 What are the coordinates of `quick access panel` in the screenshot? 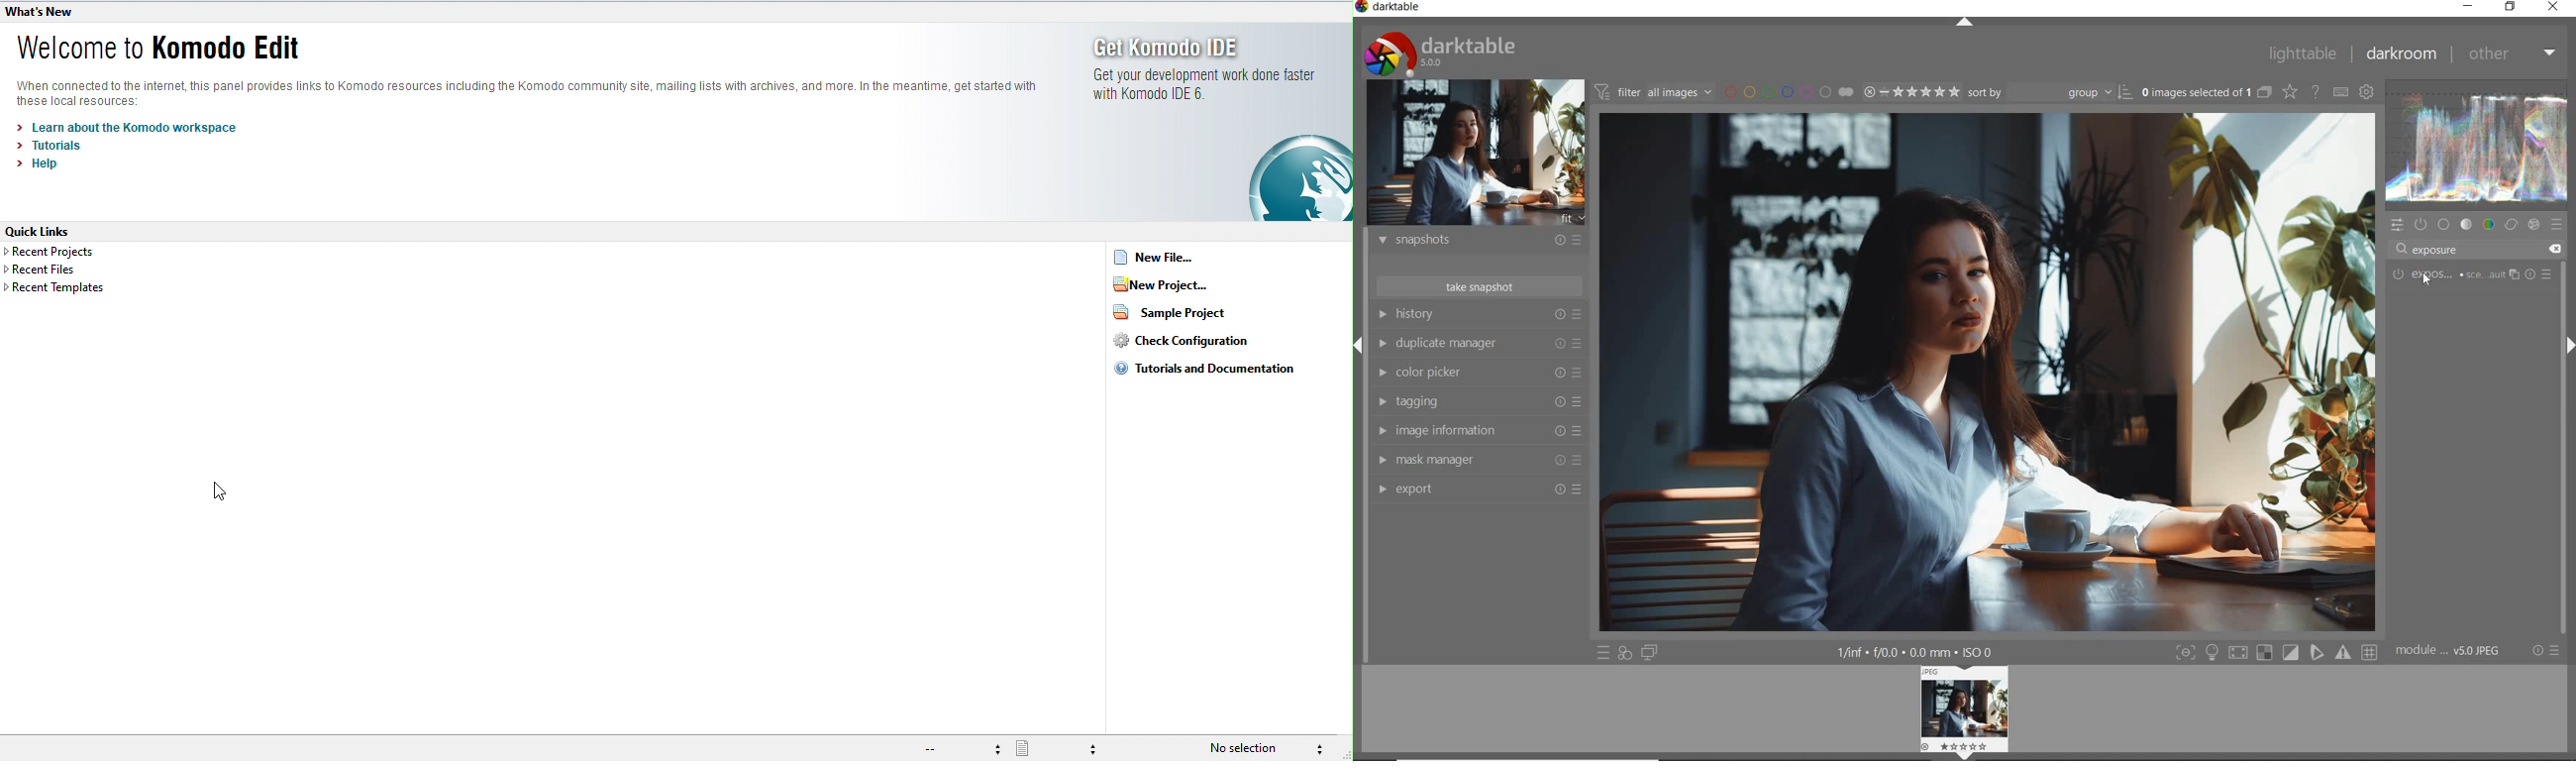 It's located at (2398, 225).